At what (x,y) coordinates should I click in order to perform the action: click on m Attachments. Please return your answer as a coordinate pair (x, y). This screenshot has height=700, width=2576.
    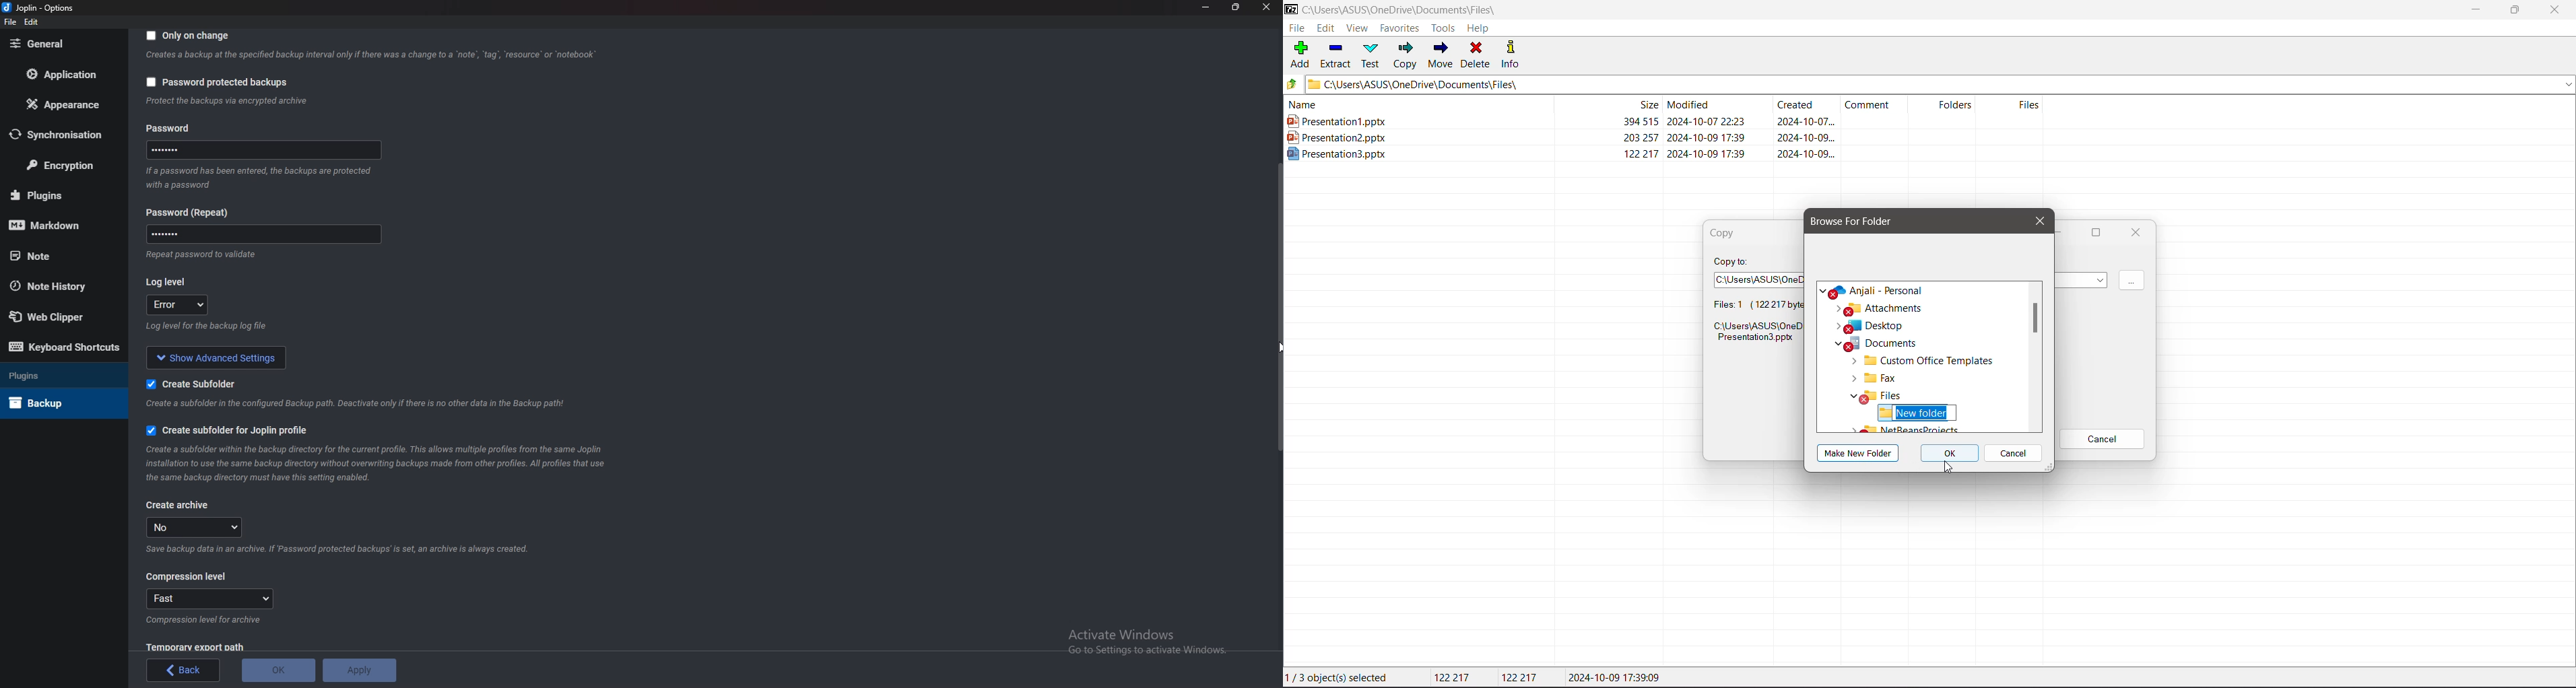
    Looking at the image, I should click on (1882, 326).